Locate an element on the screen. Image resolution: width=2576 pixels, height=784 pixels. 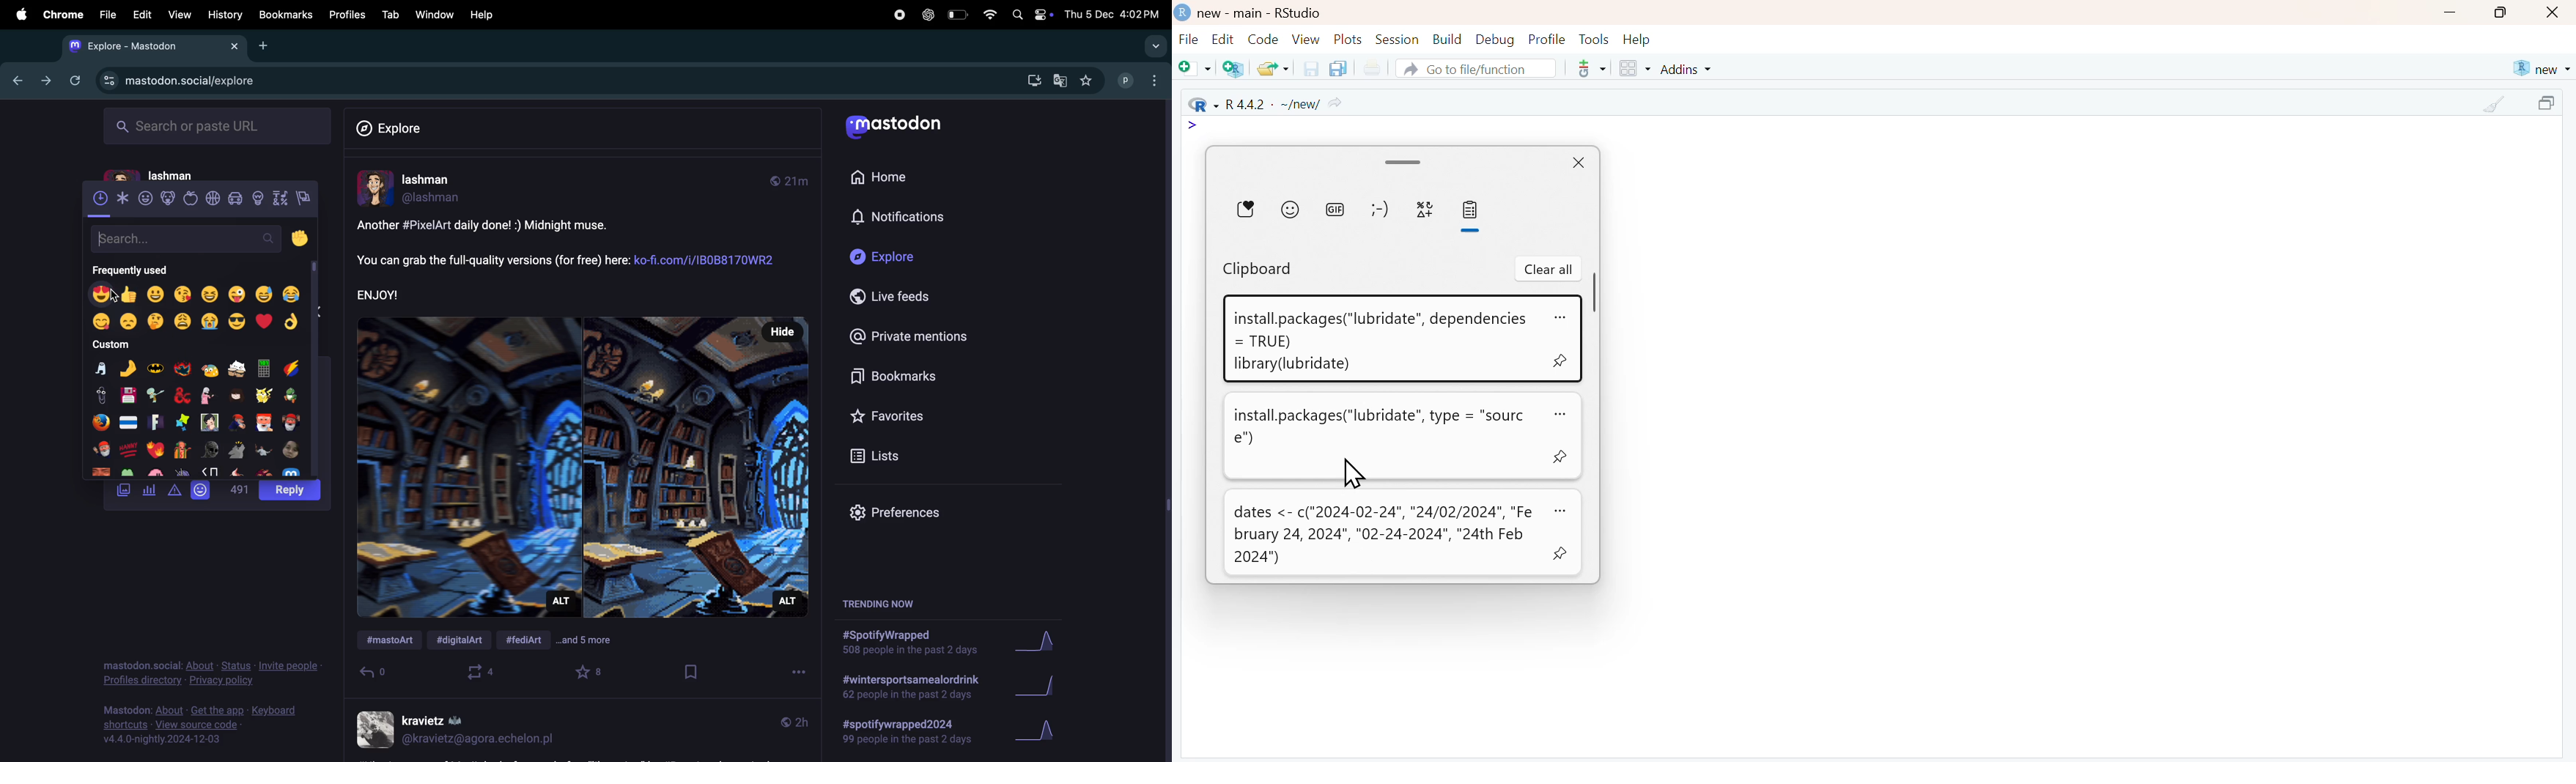
Create a project is located at coordinates (1235, 68).